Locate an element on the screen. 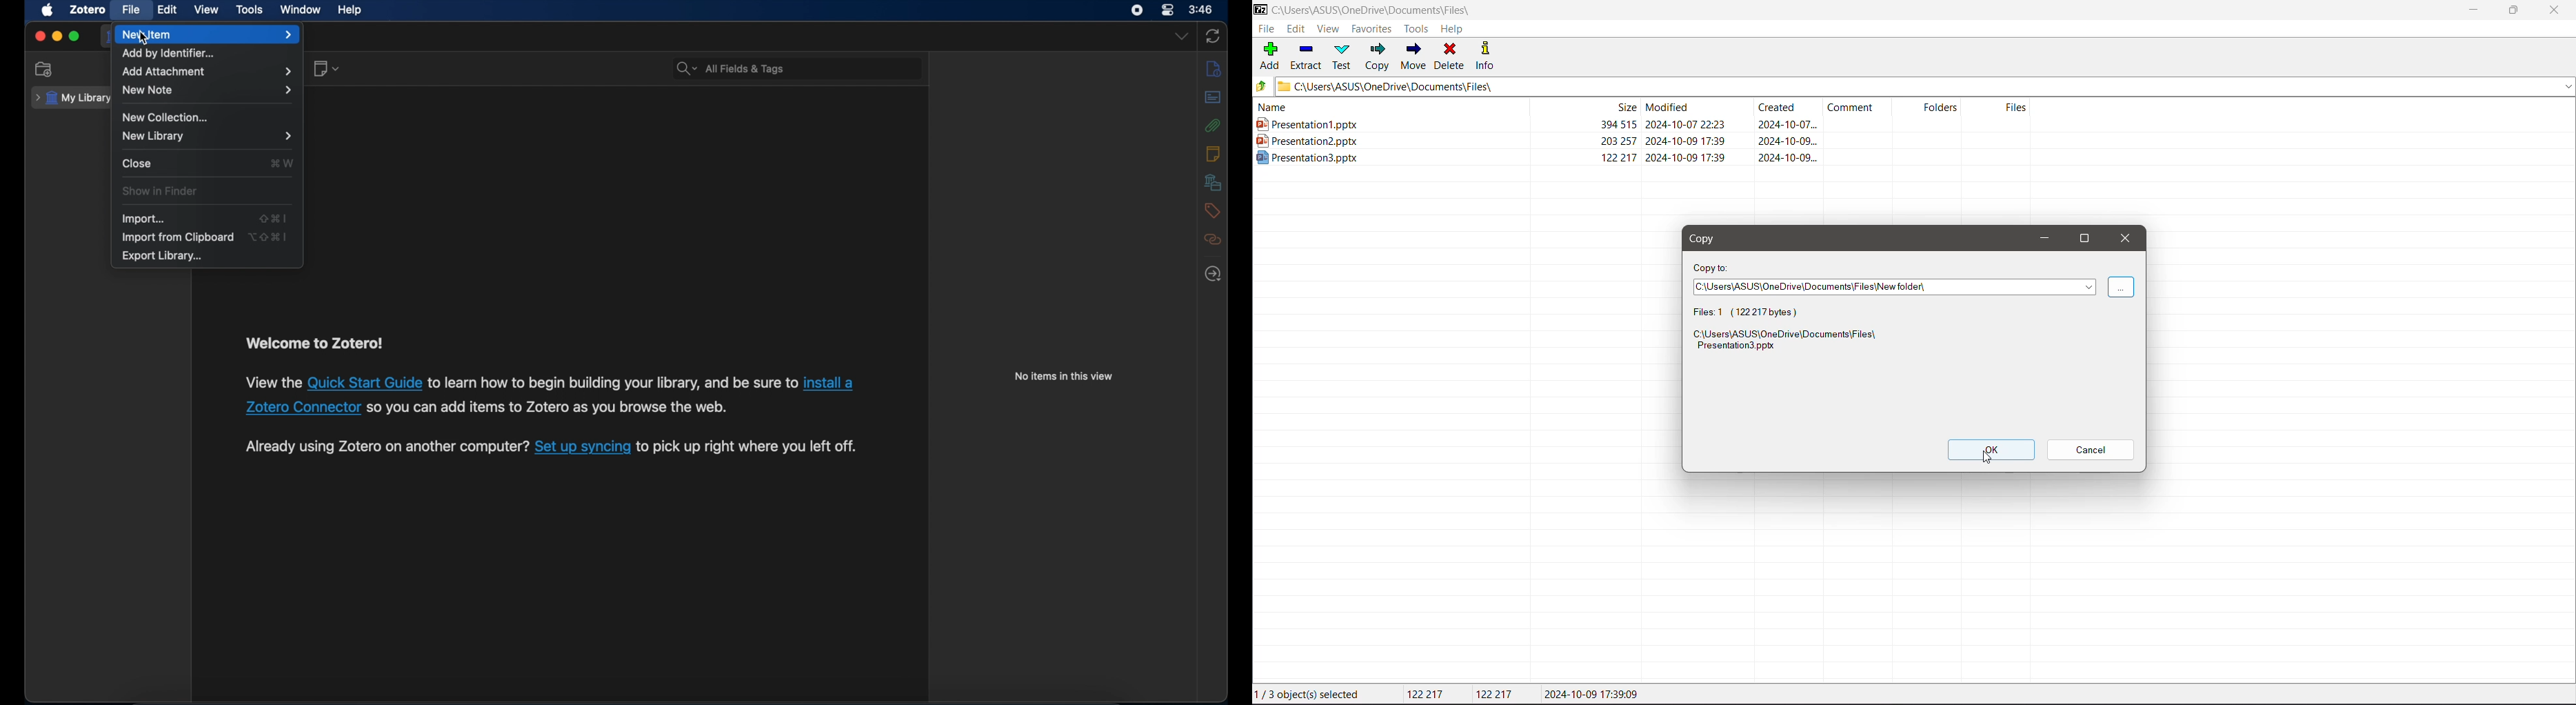 This screenshot has width=2576, height=728. close is located at coordinates (39, 37).